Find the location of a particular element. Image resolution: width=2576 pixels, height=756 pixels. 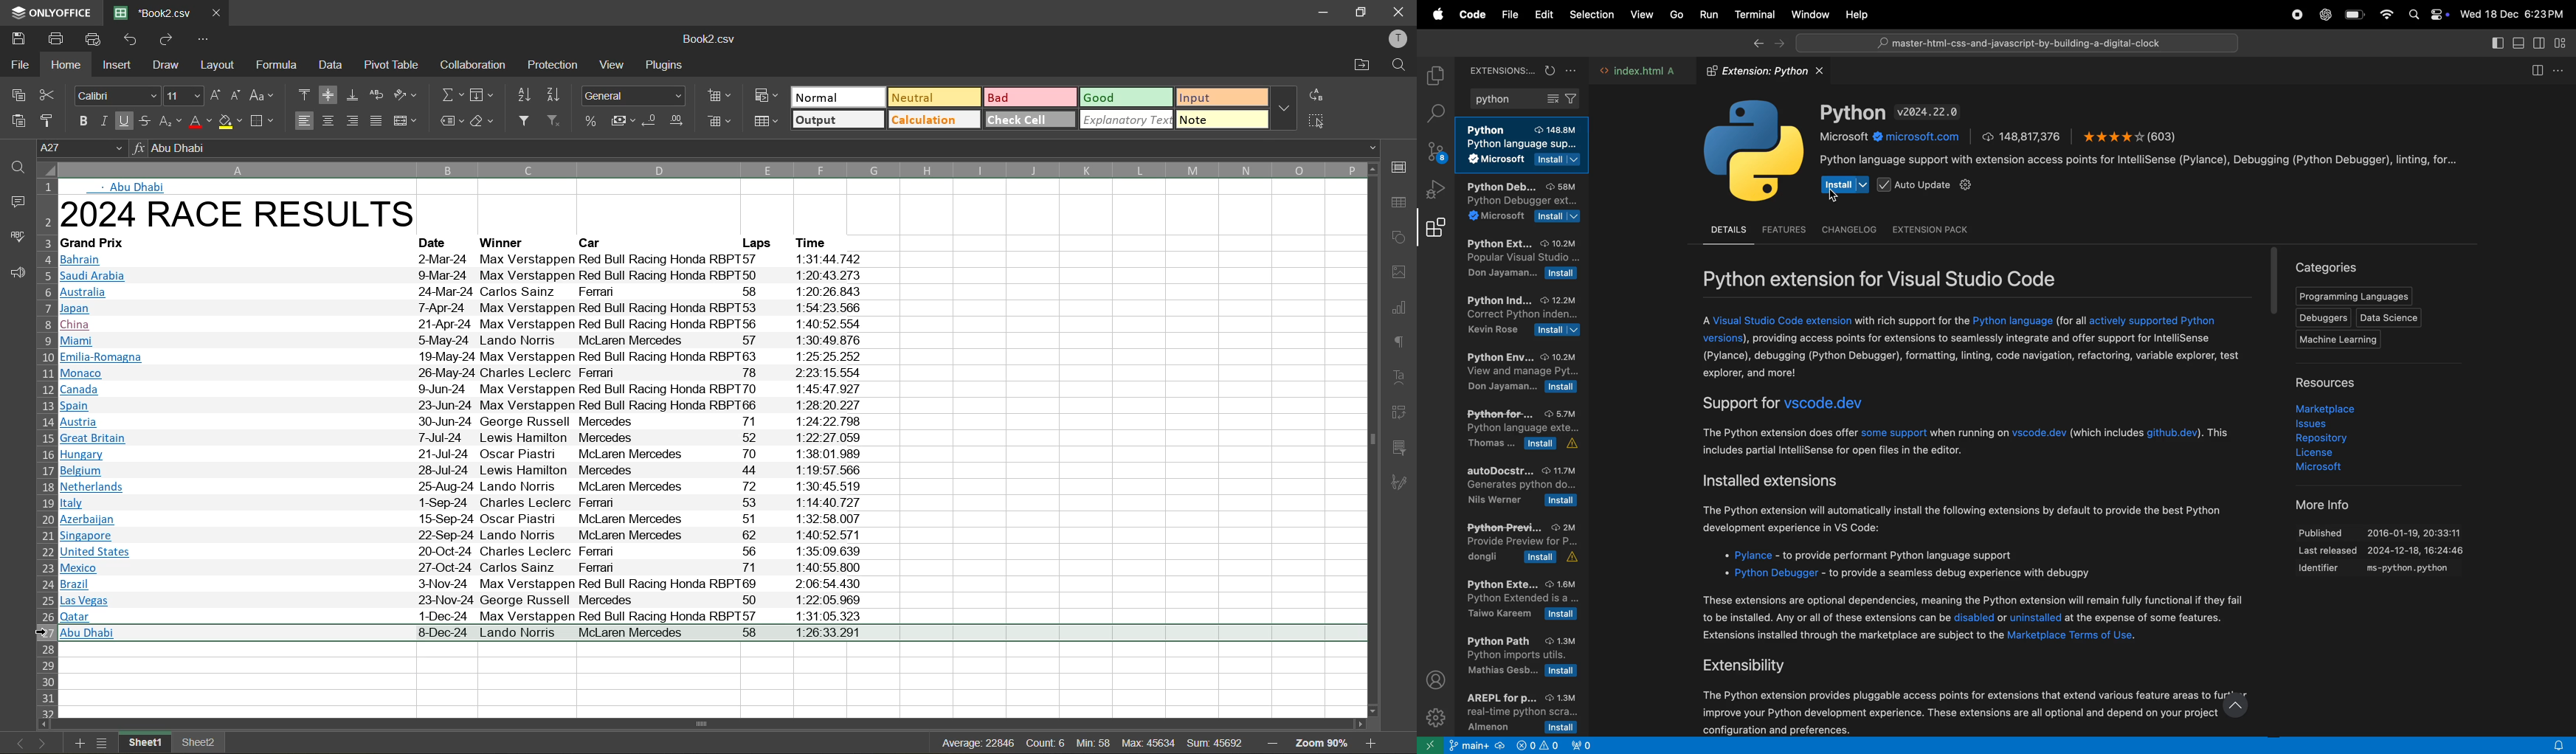

clear filter is located at coordinates (559, 122).